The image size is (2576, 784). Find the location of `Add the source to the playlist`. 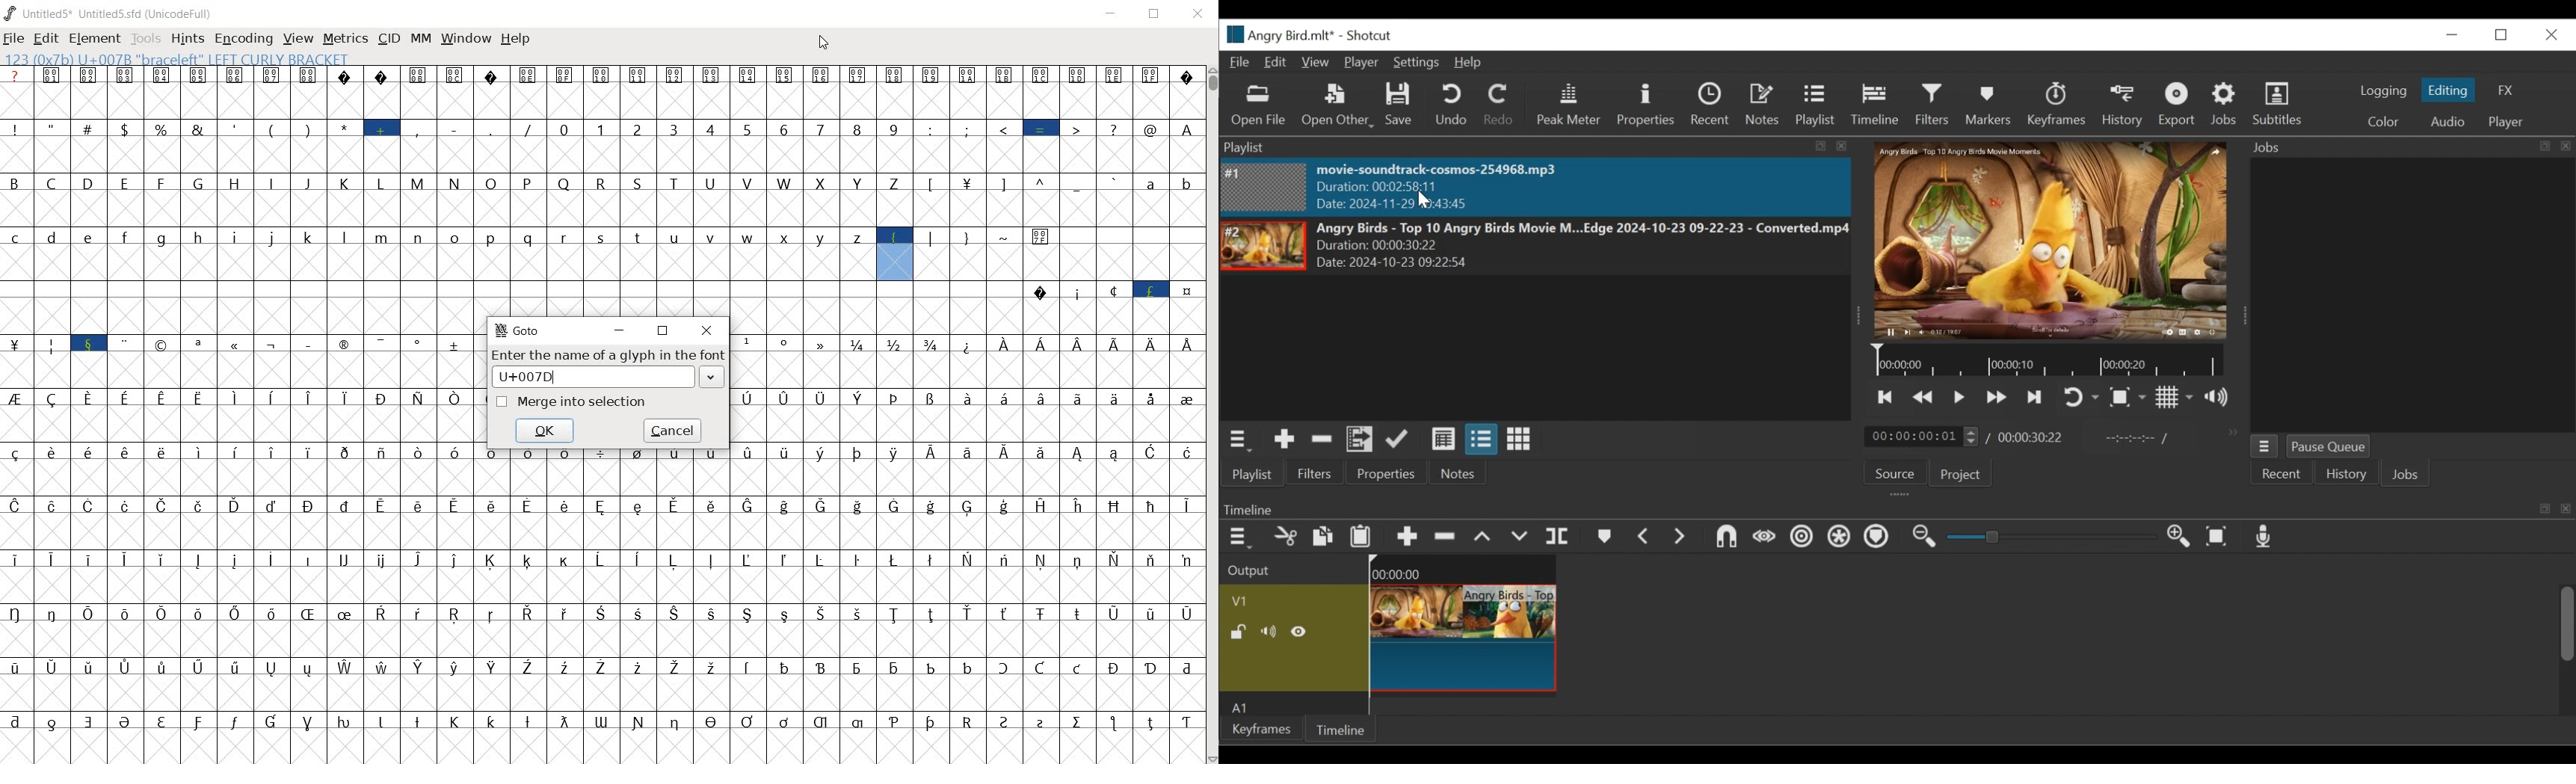

Add the source to the playlist is located at coordinates (1285, 439).